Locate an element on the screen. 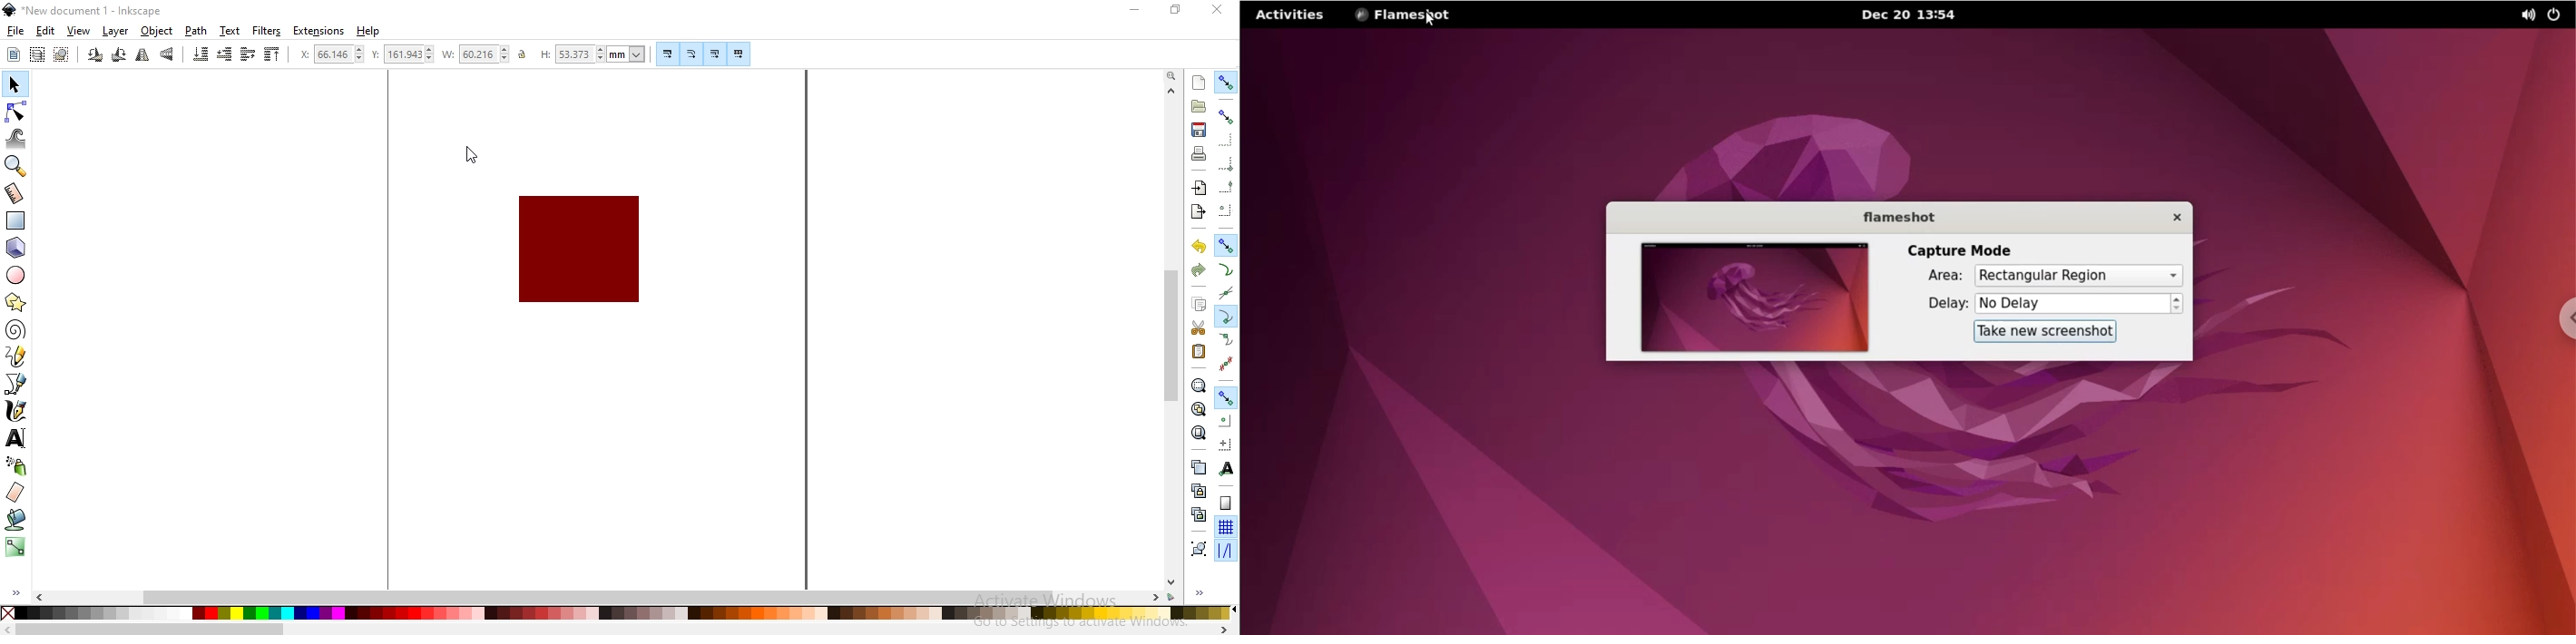 This screenshot has height=644, width=2576. raise selection one step is located at coordinates (248, 54).